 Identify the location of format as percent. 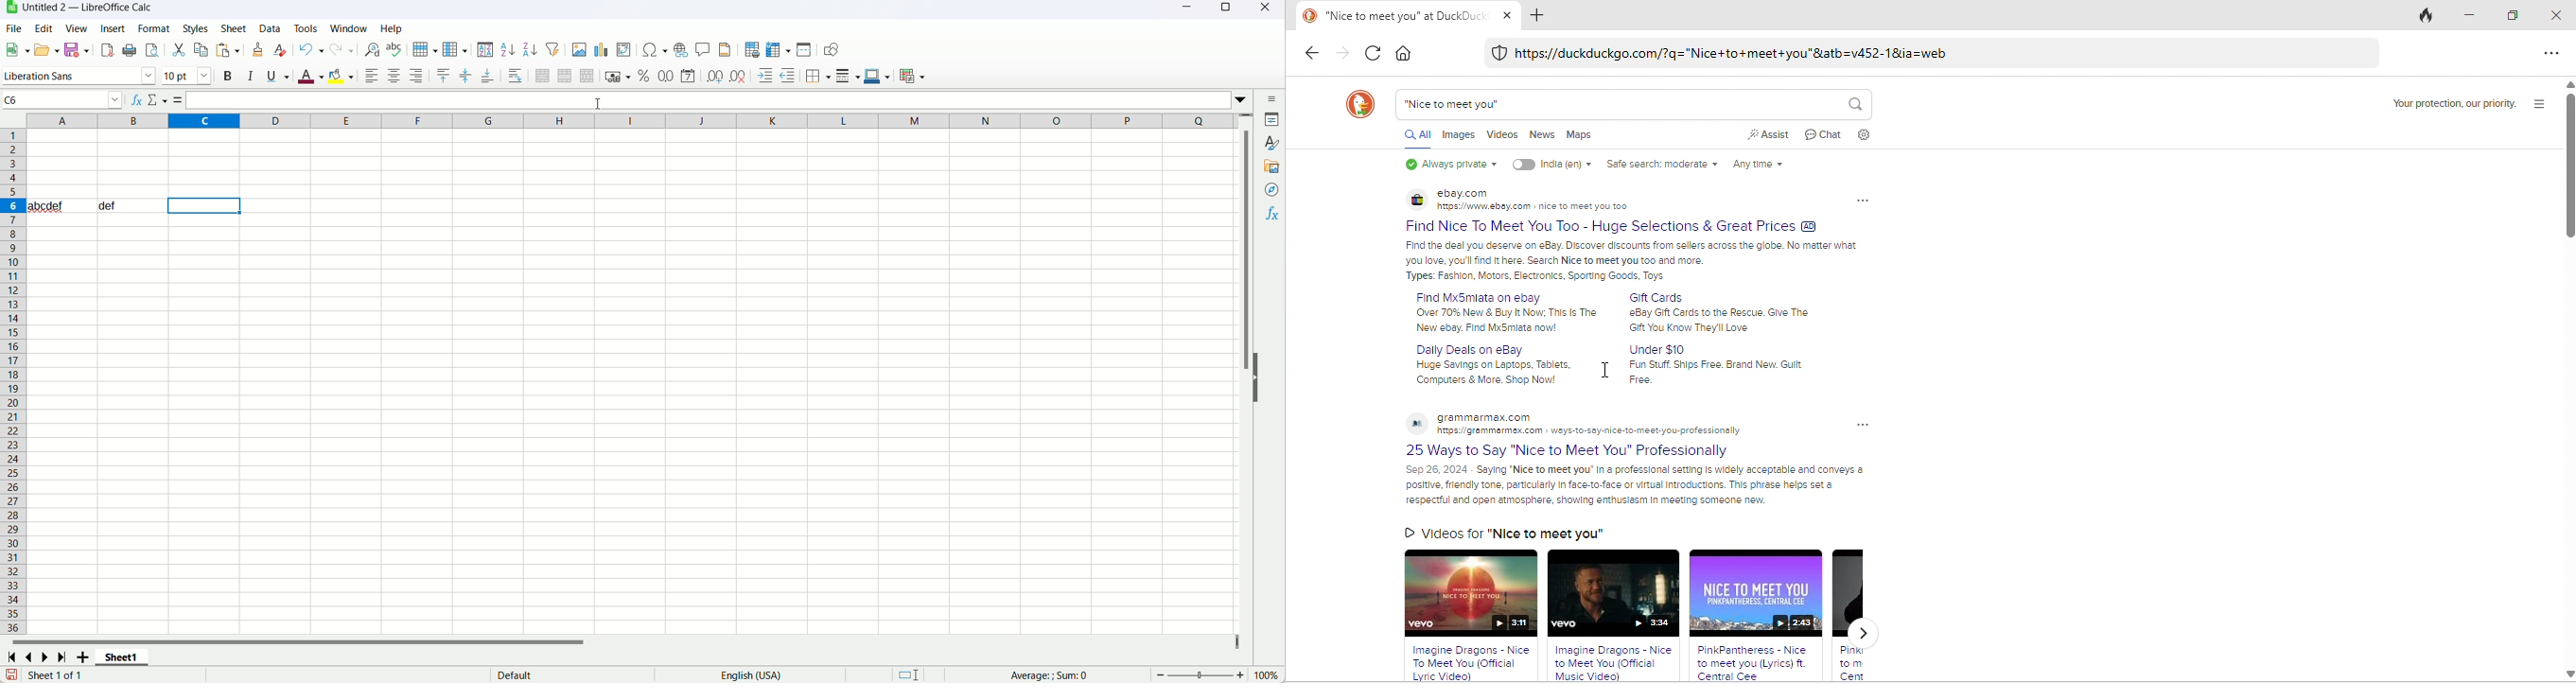
(645, 75).